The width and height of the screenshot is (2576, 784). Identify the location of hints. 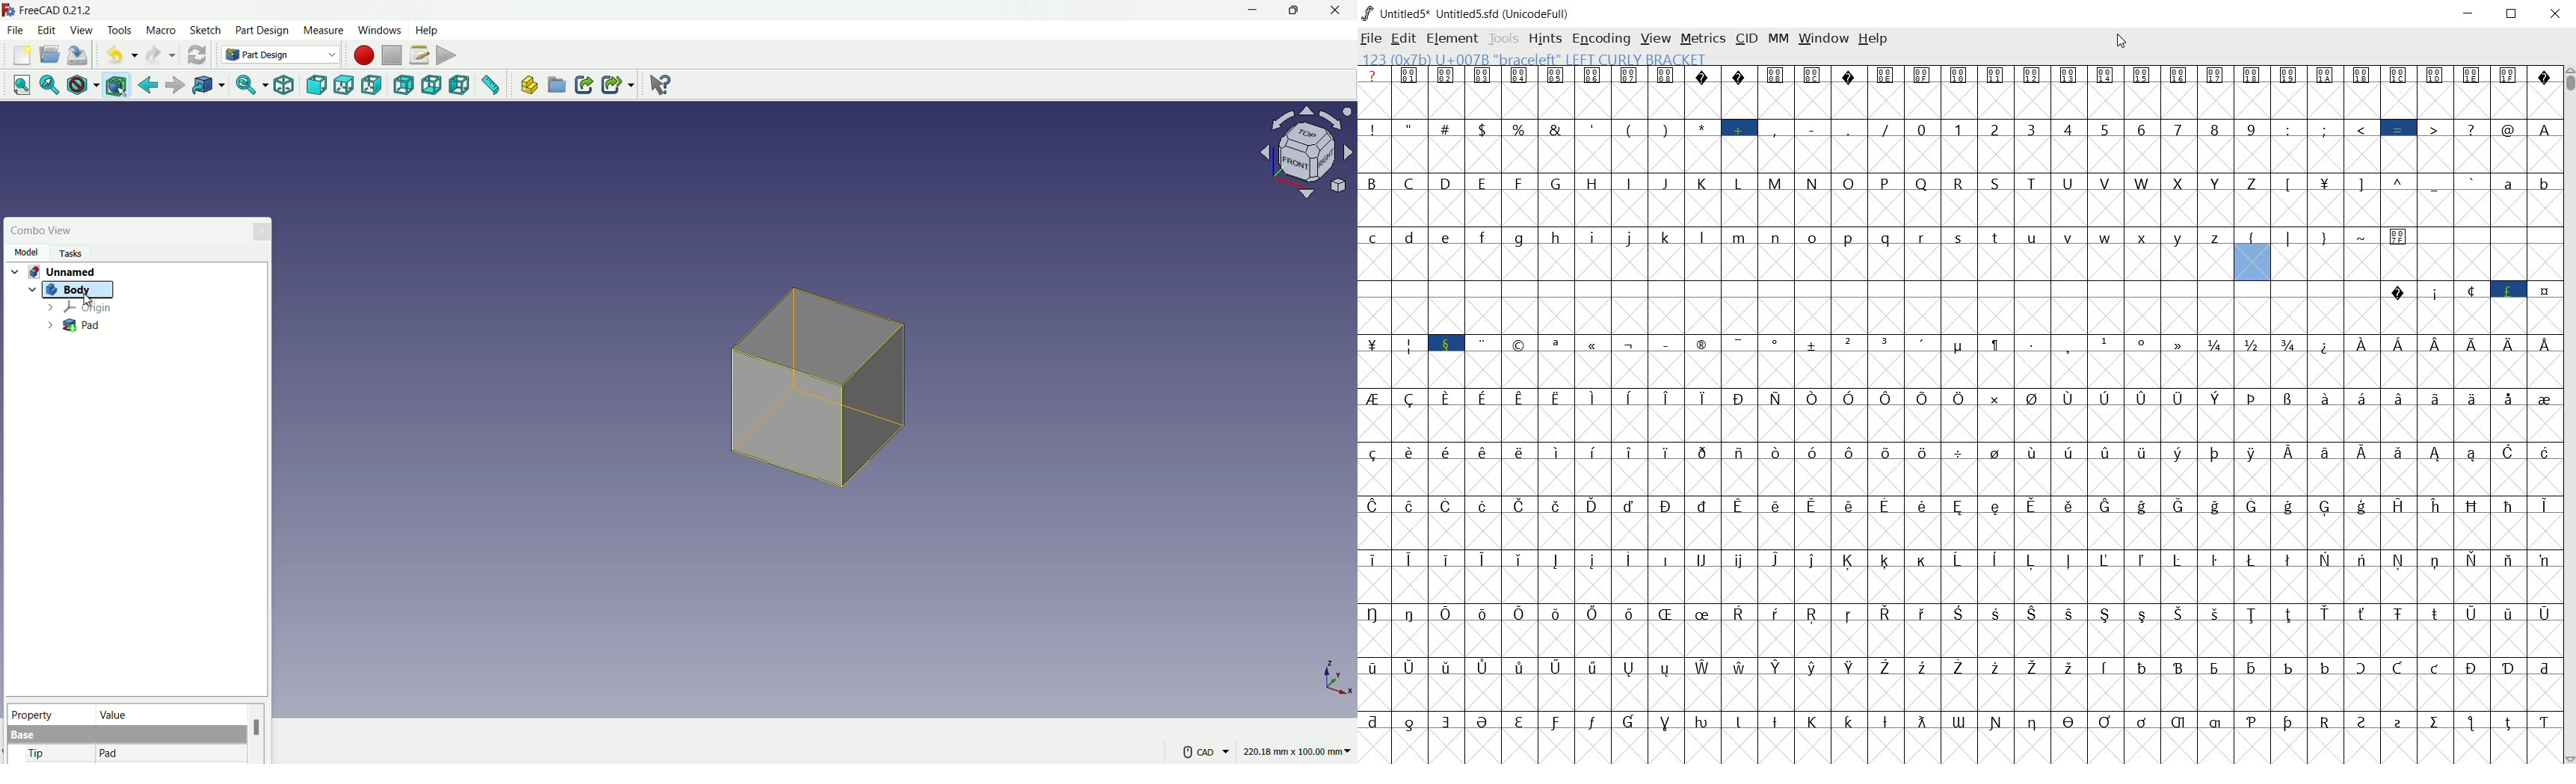
(1544, 39).